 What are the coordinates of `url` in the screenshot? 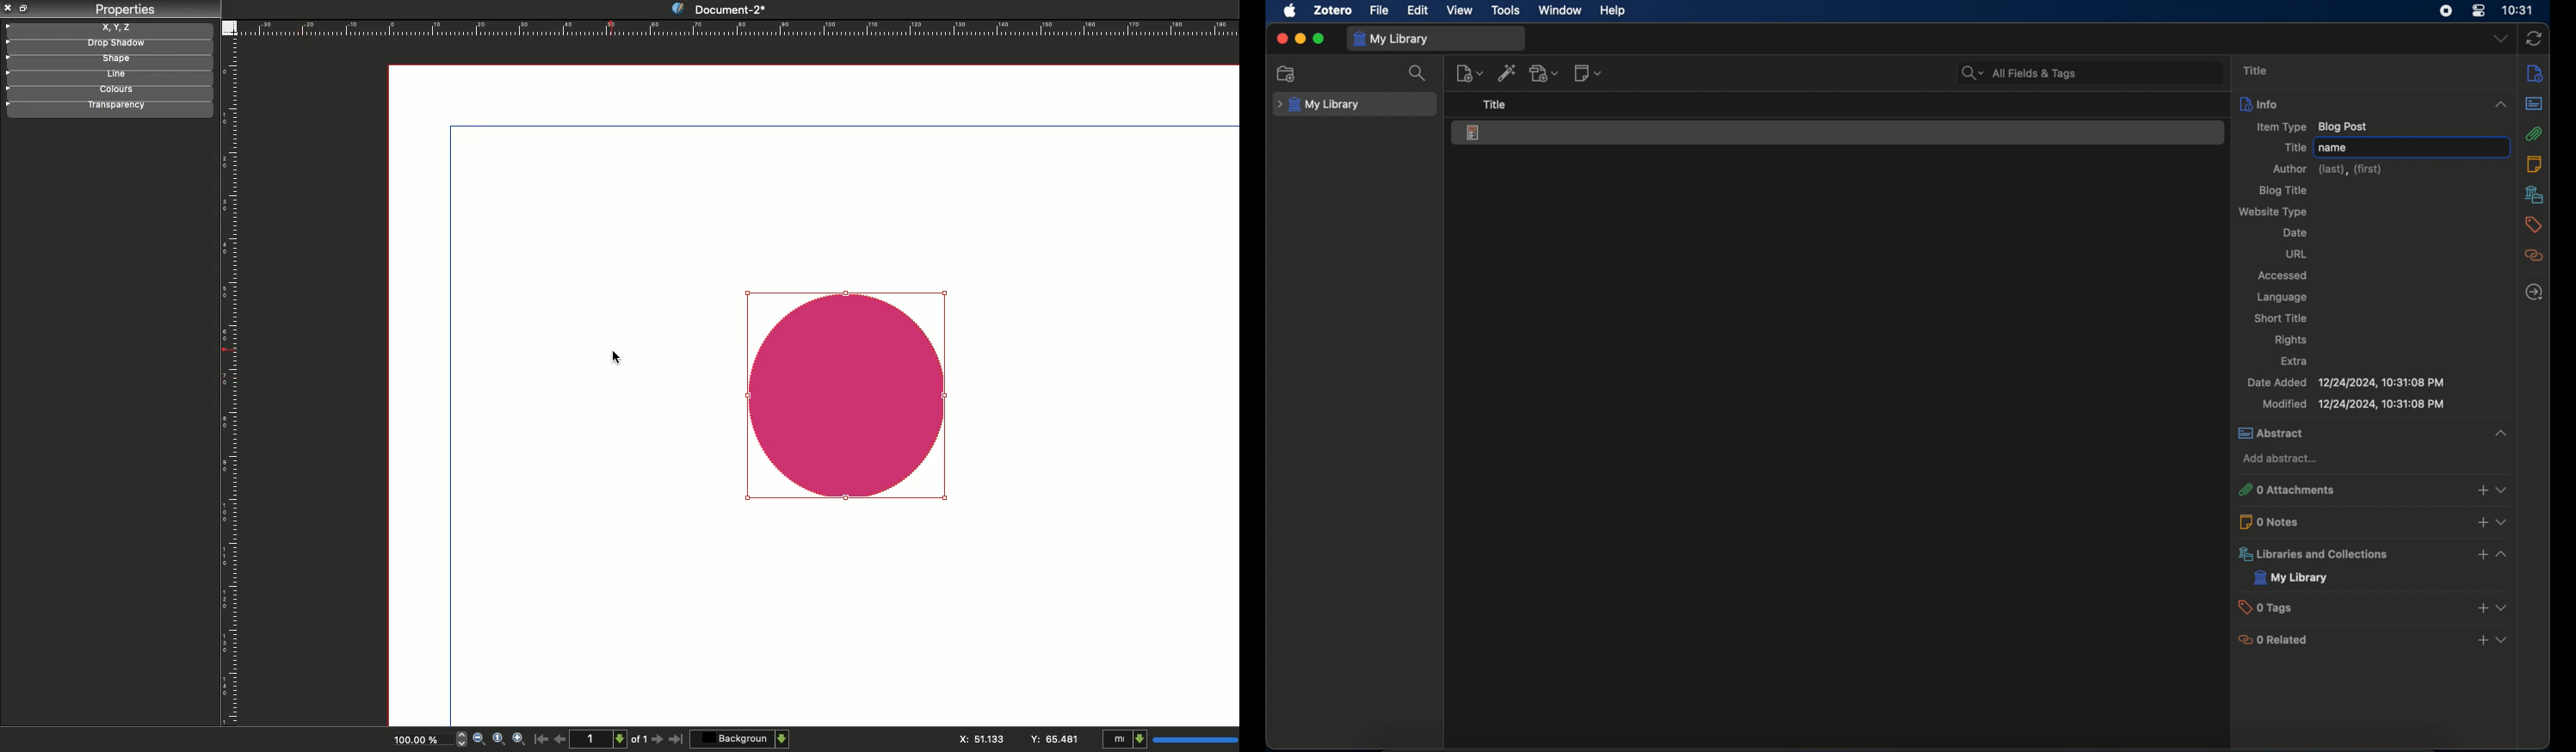 It's located at (2298, 253).